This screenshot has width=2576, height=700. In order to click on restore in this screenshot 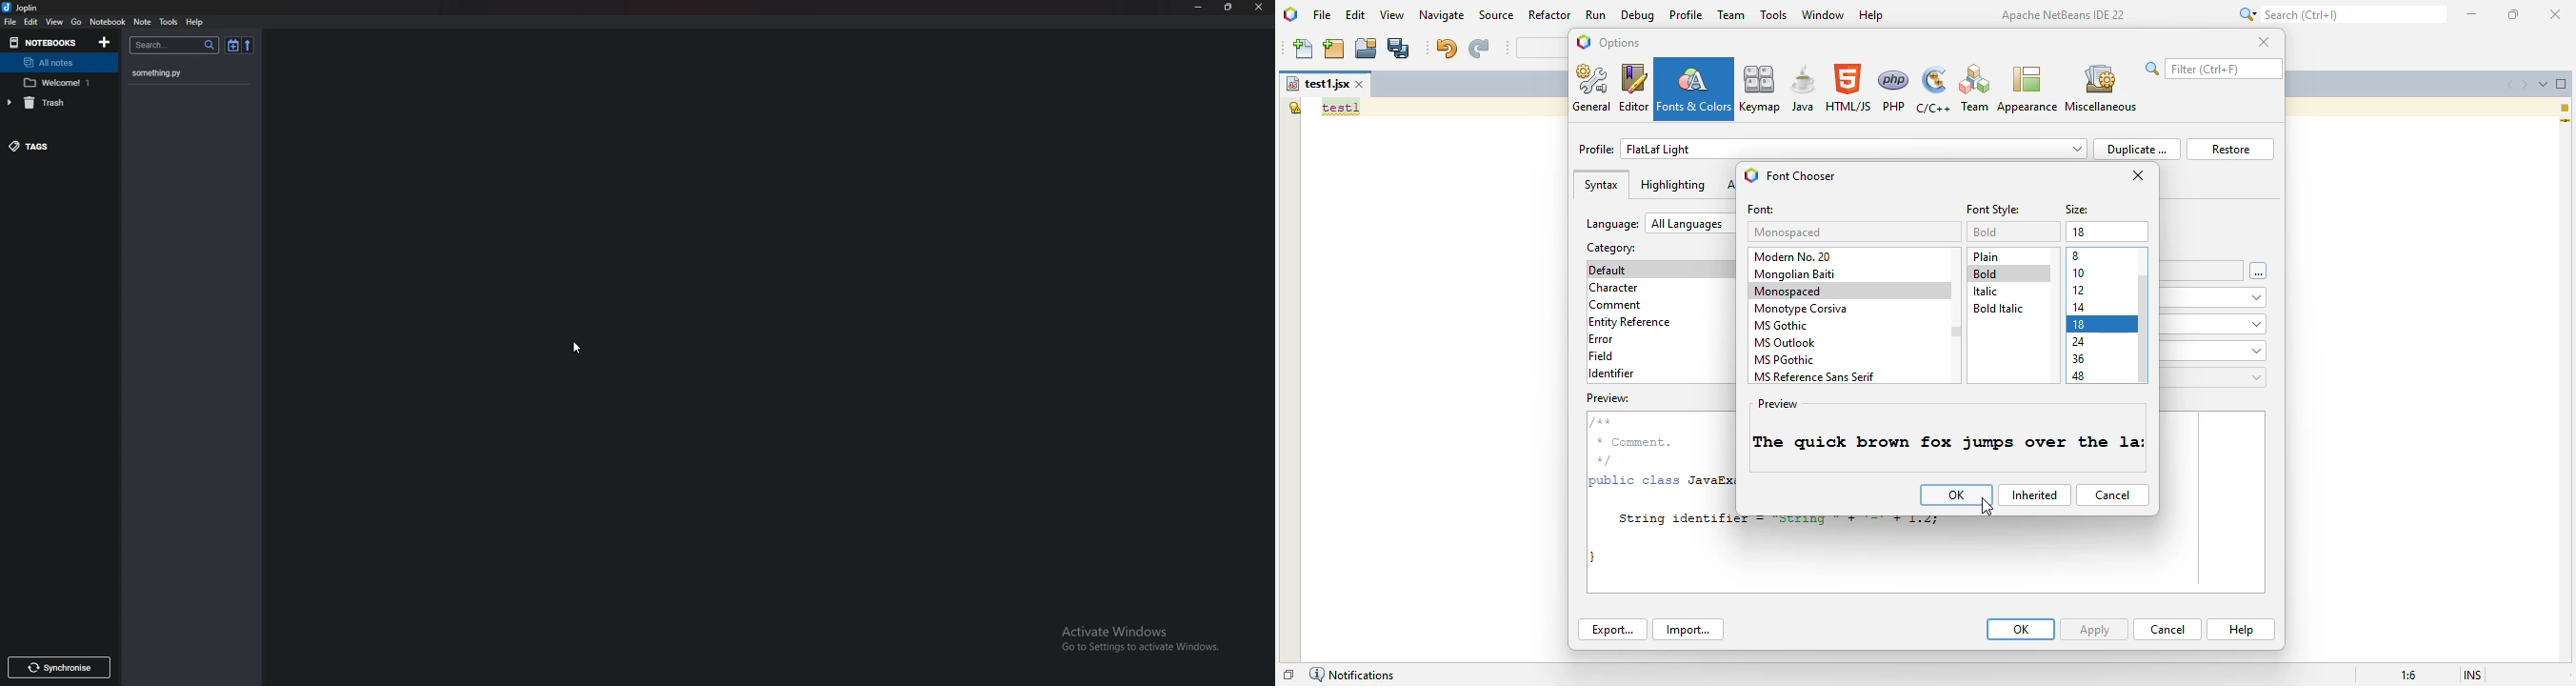, I will do `click(2230, 149)`.